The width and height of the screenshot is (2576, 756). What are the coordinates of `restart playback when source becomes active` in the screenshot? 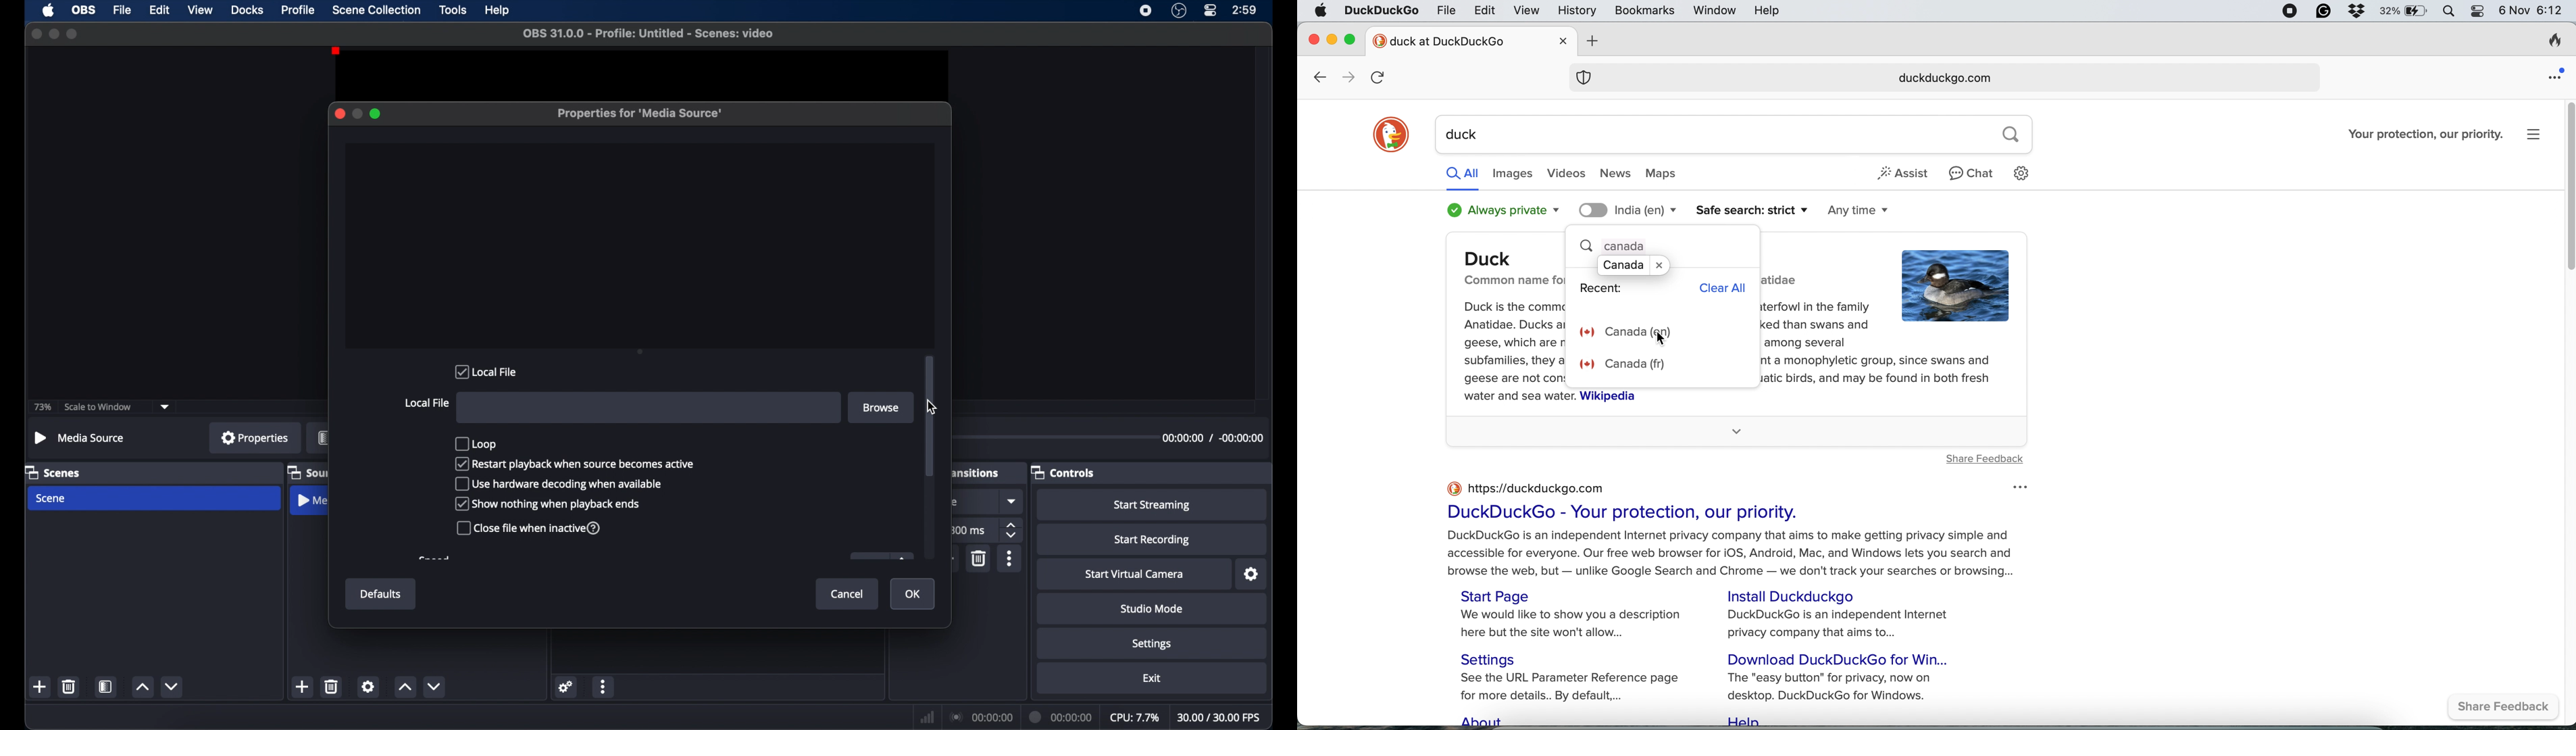 It's located at (575, 463).